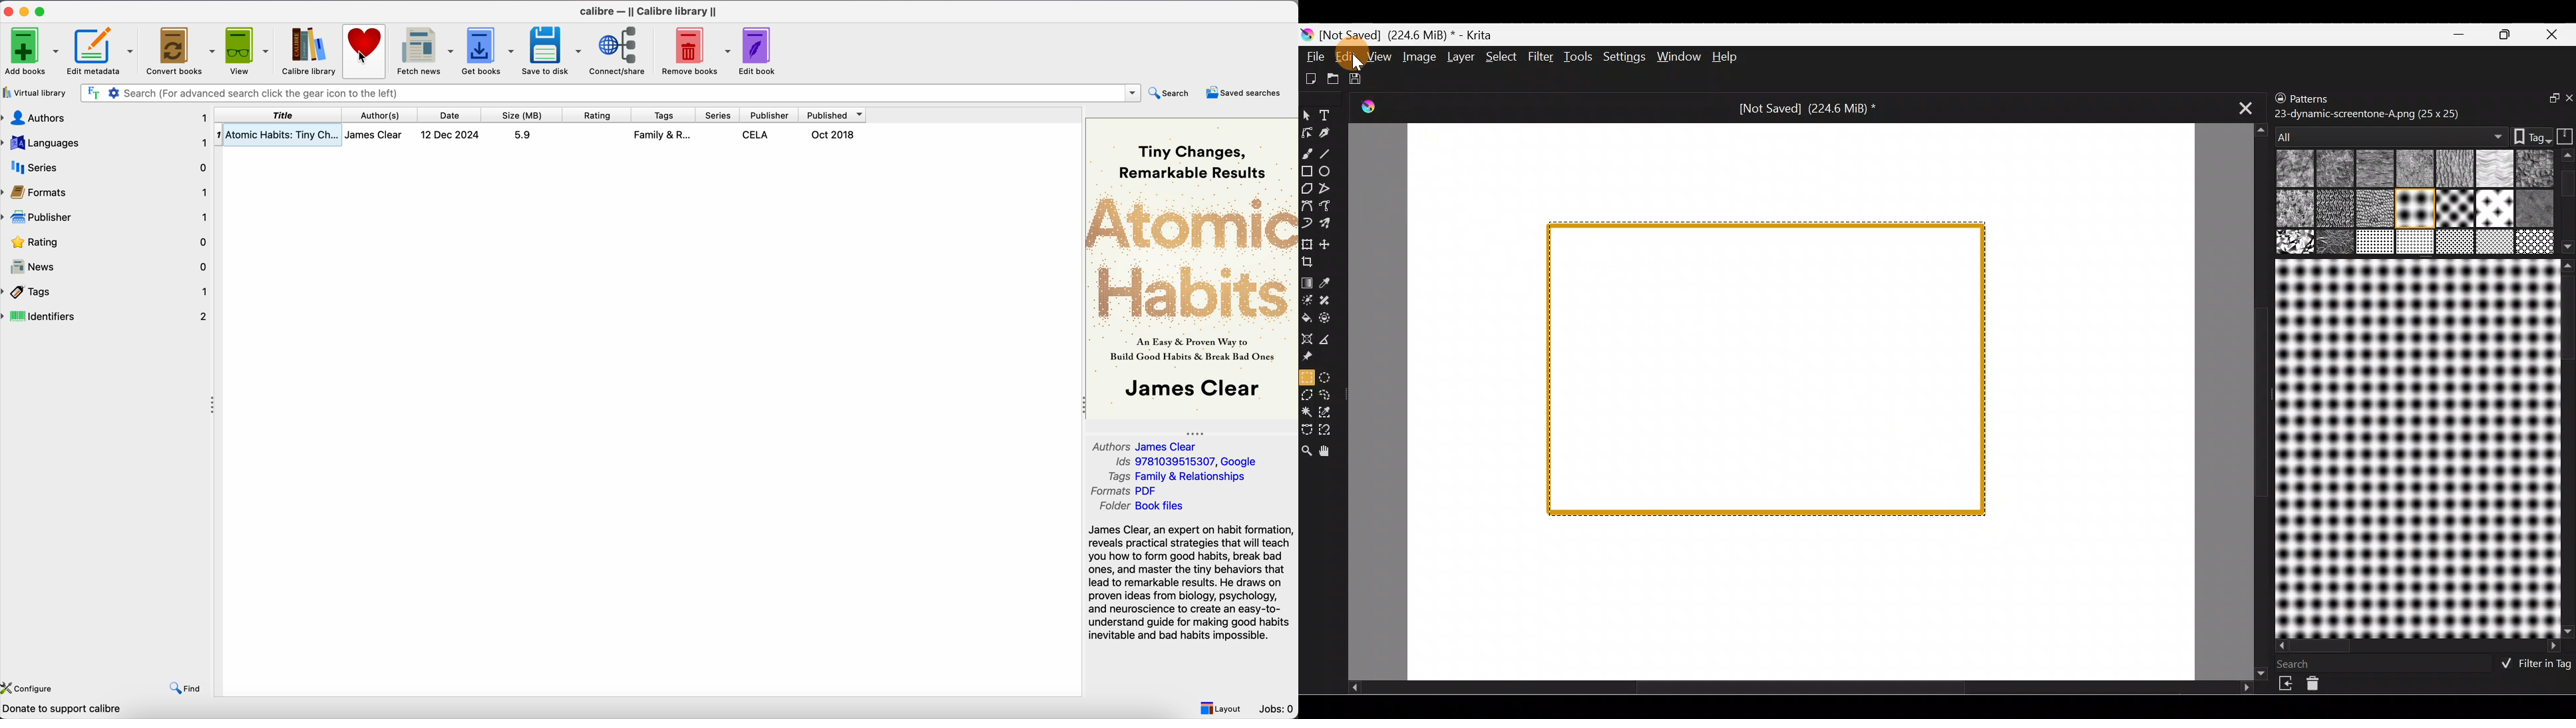  I want to click on Scroll tab, so click(1800, 691).